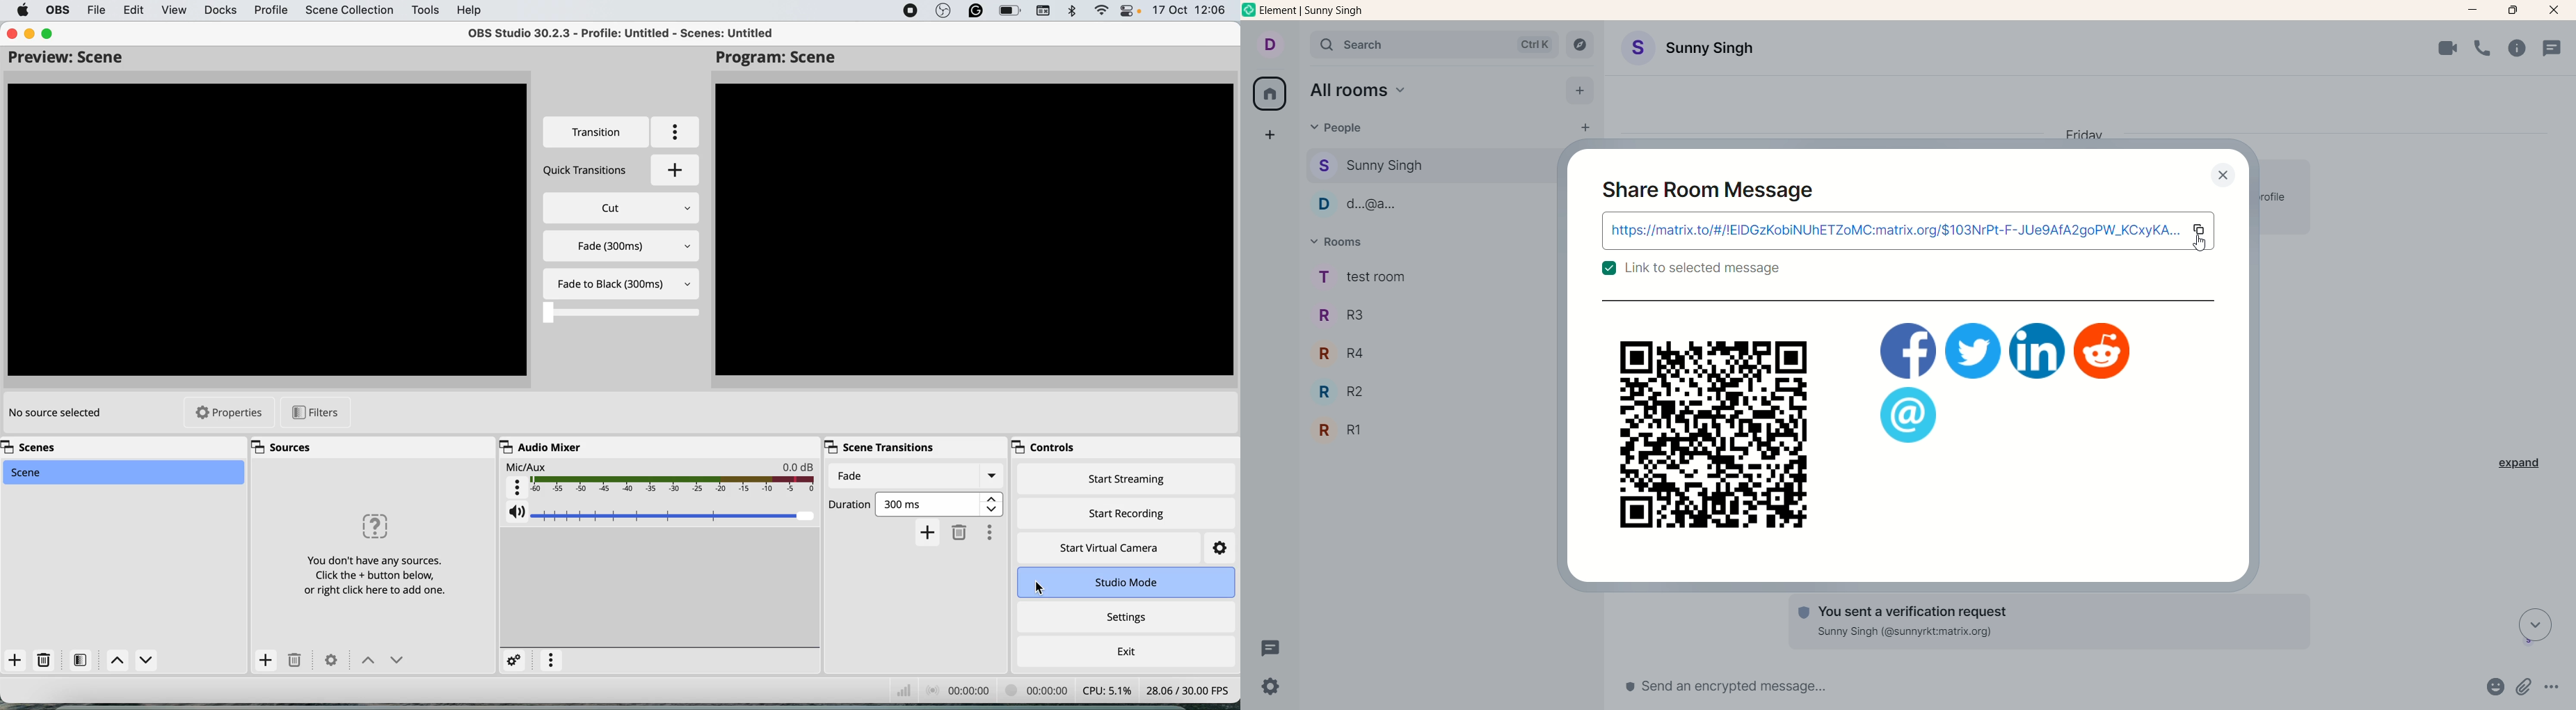 The height and width of the screenshot is (728, 2576). What do you see at coordinates (1129, 615) in the screenshot?
I see `settings` at bounding box center [1129, 615].